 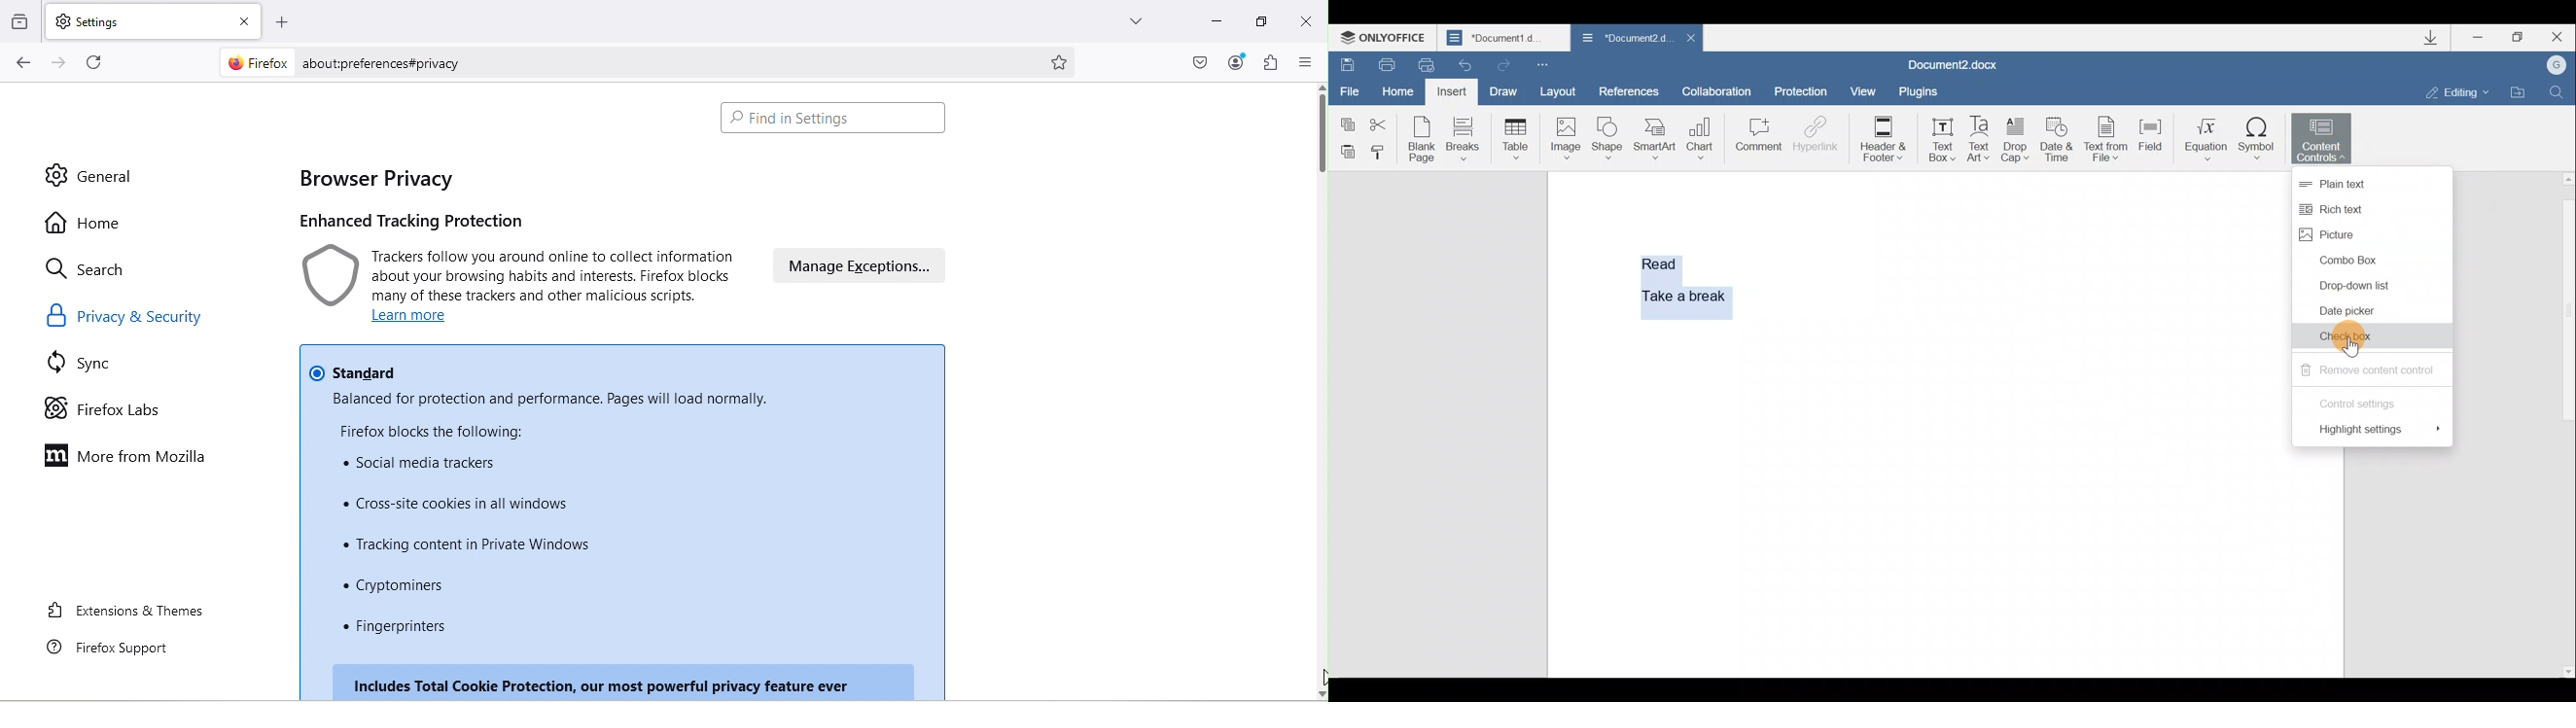 I want to click on Layout, so click(x=1565, y=94).